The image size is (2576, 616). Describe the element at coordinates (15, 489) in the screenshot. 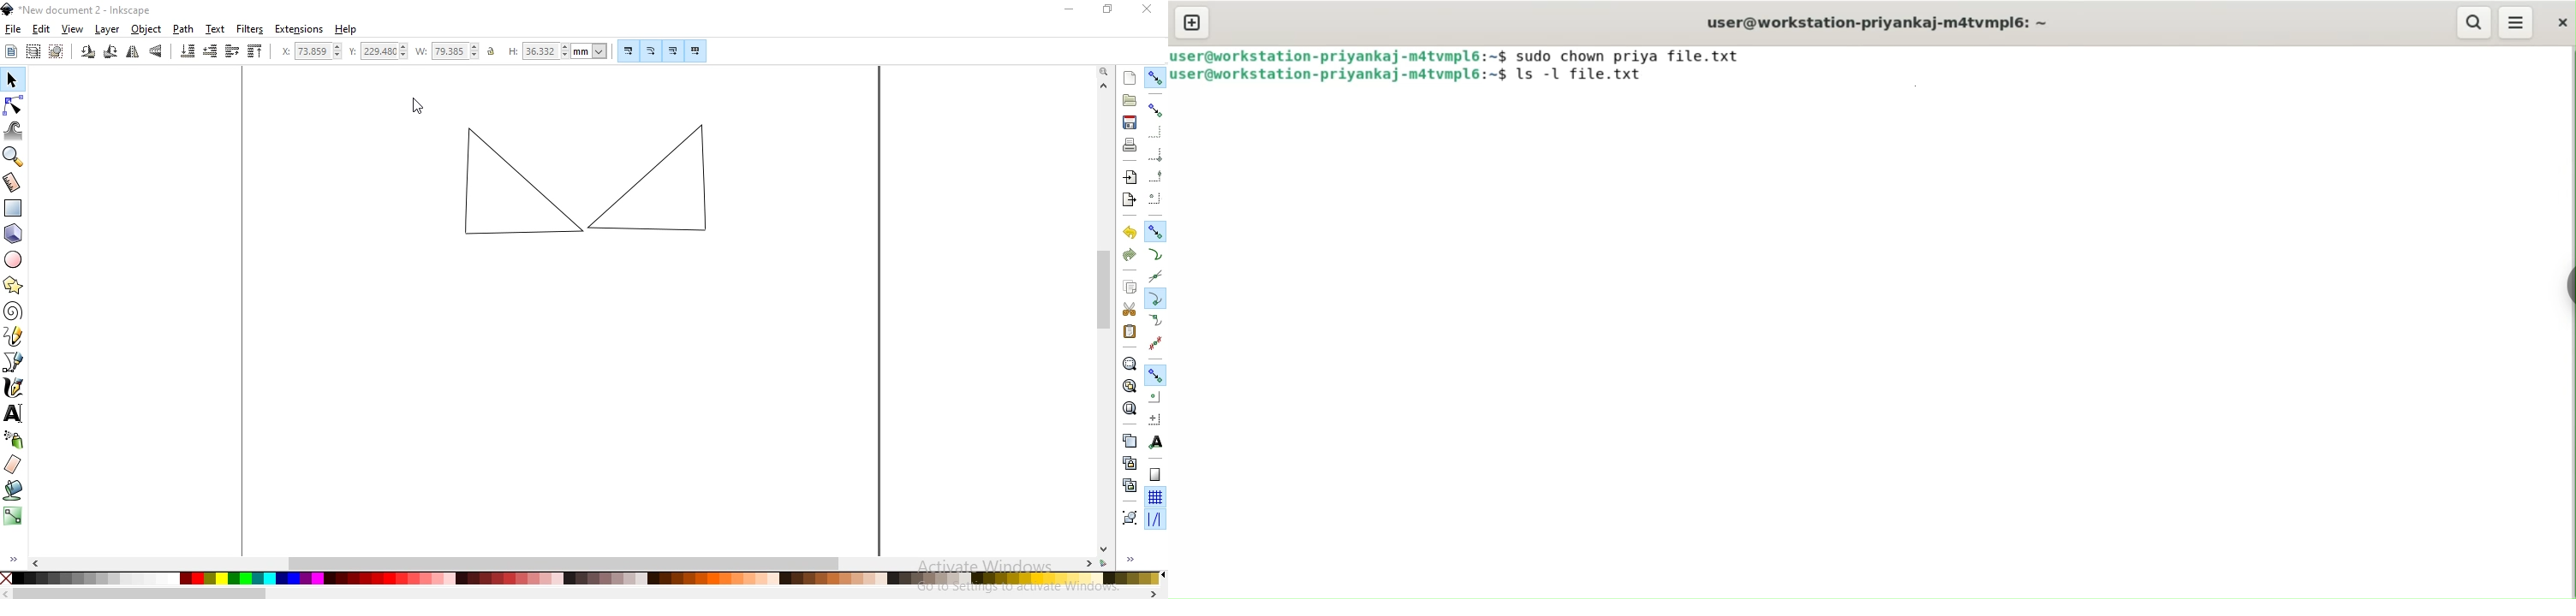

I see `fill bounded areas` at that location.